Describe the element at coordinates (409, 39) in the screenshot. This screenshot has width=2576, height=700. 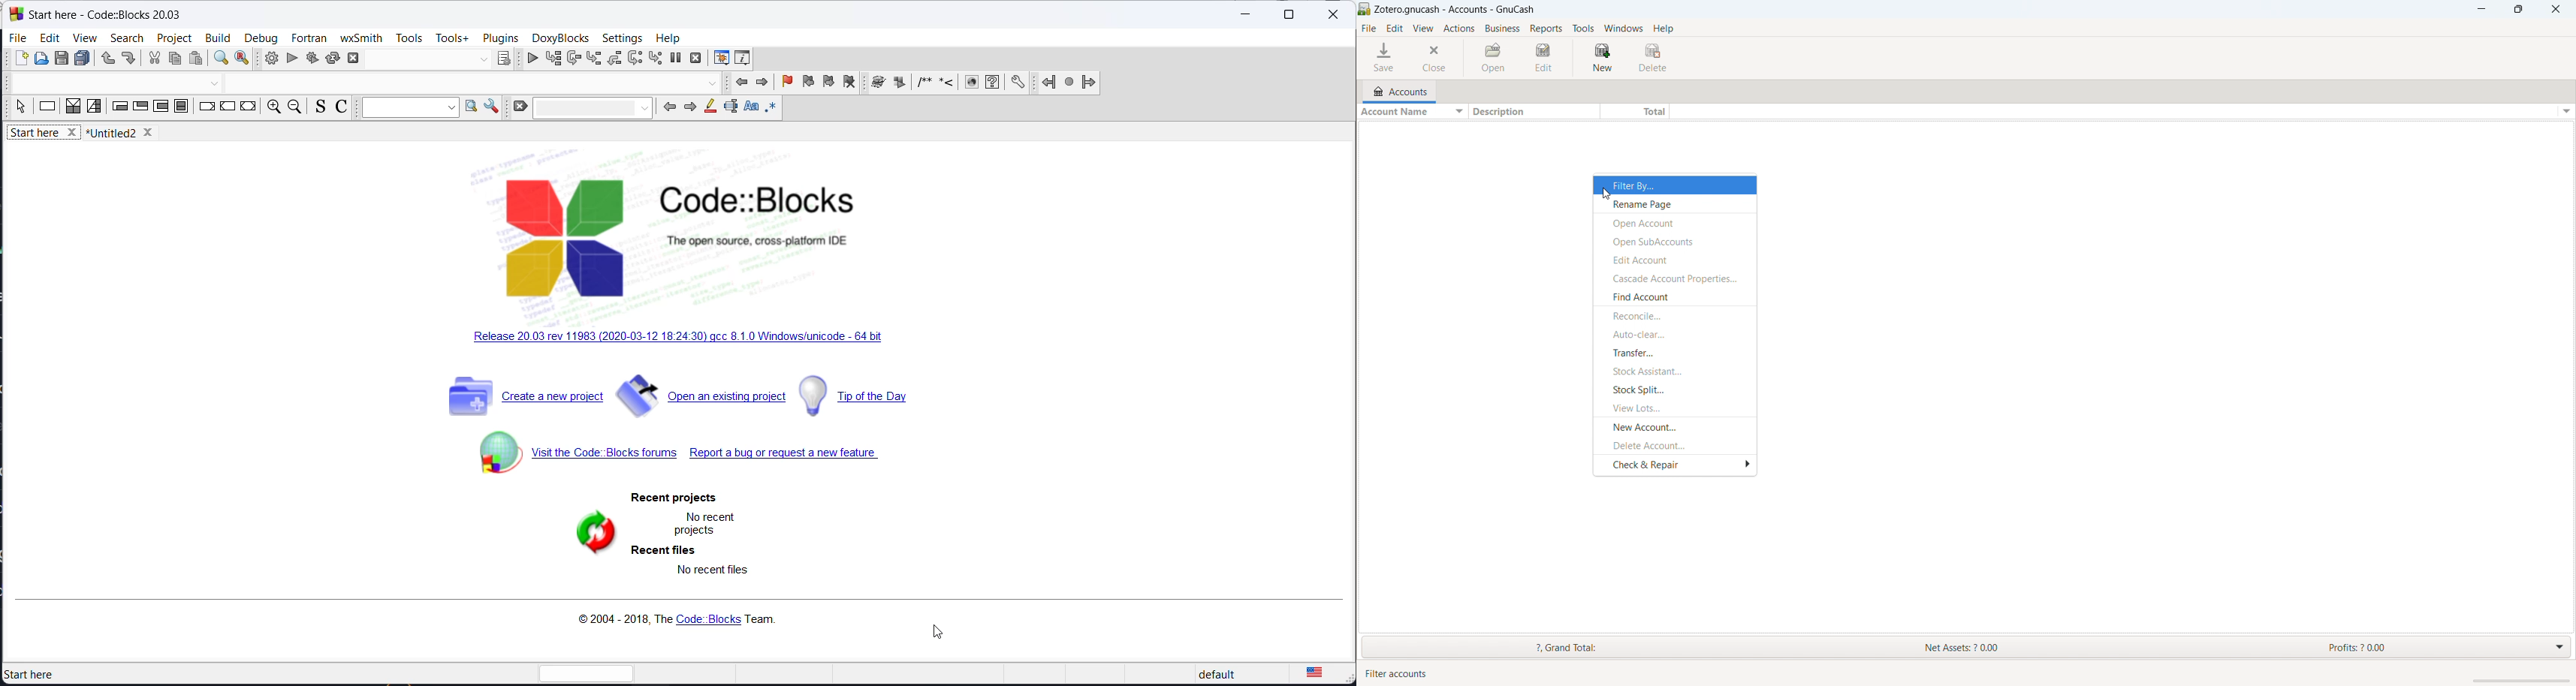
I see `tools` at that location.